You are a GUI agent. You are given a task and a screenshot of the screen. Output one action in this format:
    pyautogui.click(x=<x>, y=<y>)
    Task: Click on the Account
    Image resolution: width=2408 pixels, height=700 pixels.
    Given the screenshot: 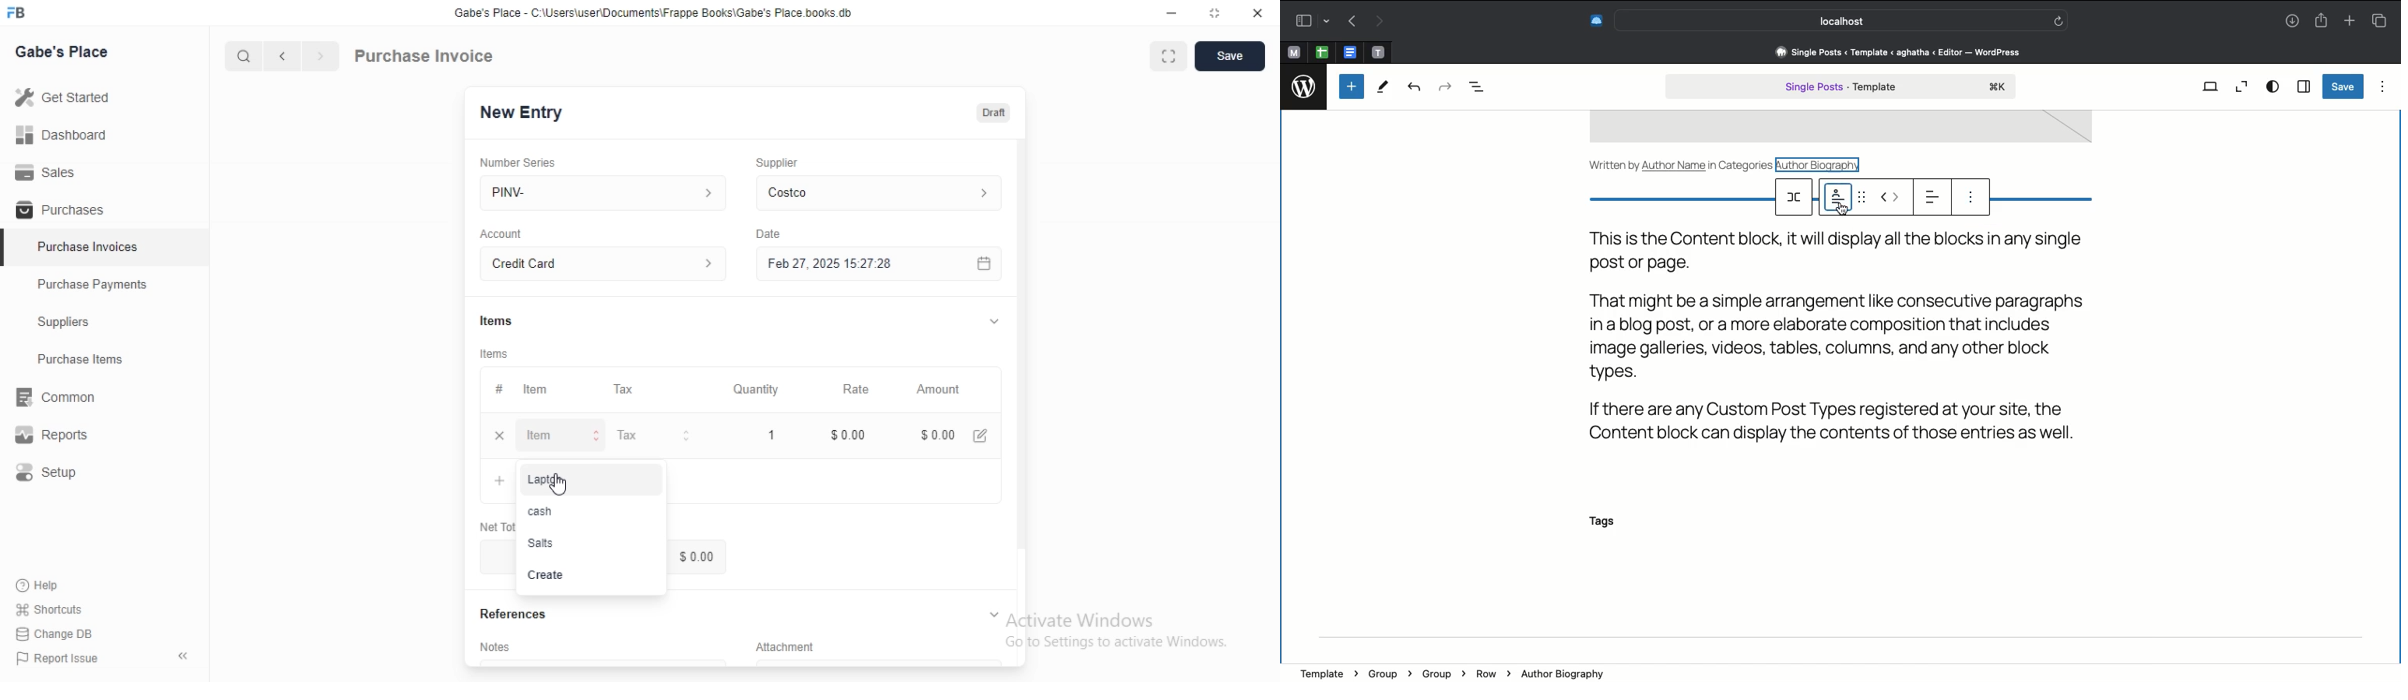 What is the action you would take?
    pyautogui.click(x=501, y=234)
    